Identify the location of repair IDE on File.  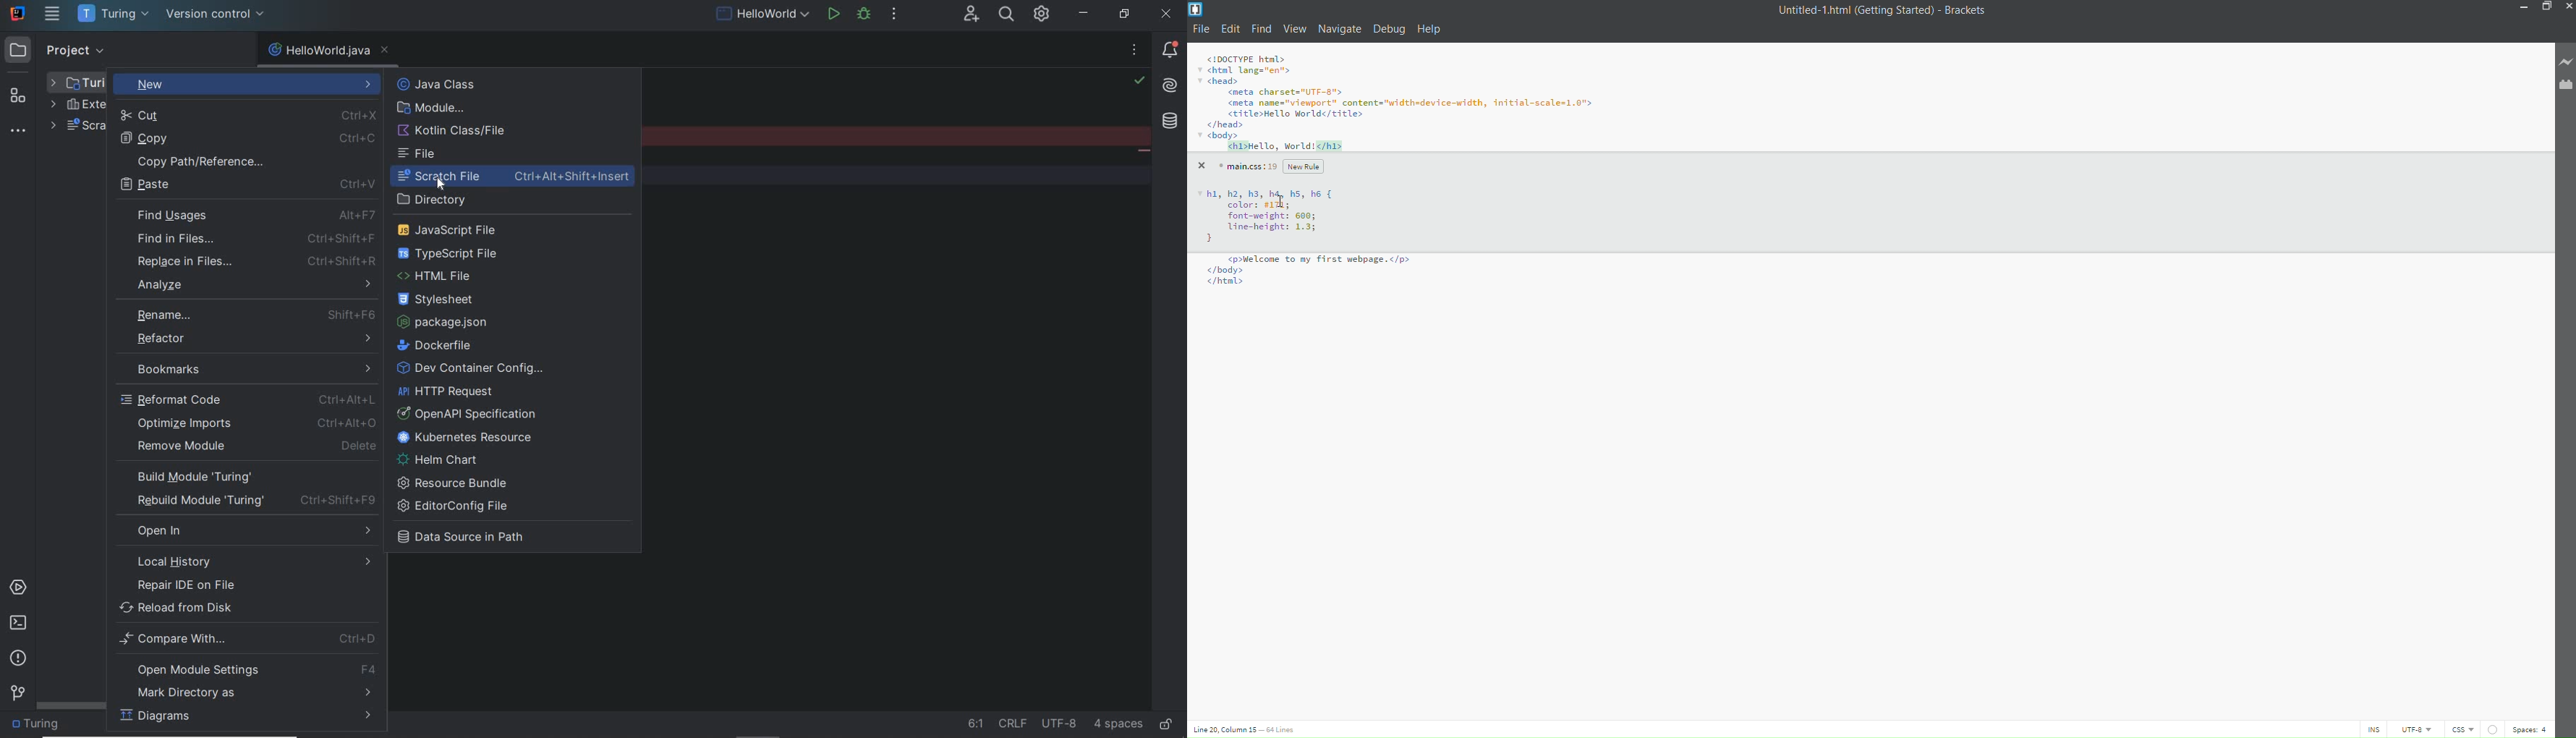
(241, 585).